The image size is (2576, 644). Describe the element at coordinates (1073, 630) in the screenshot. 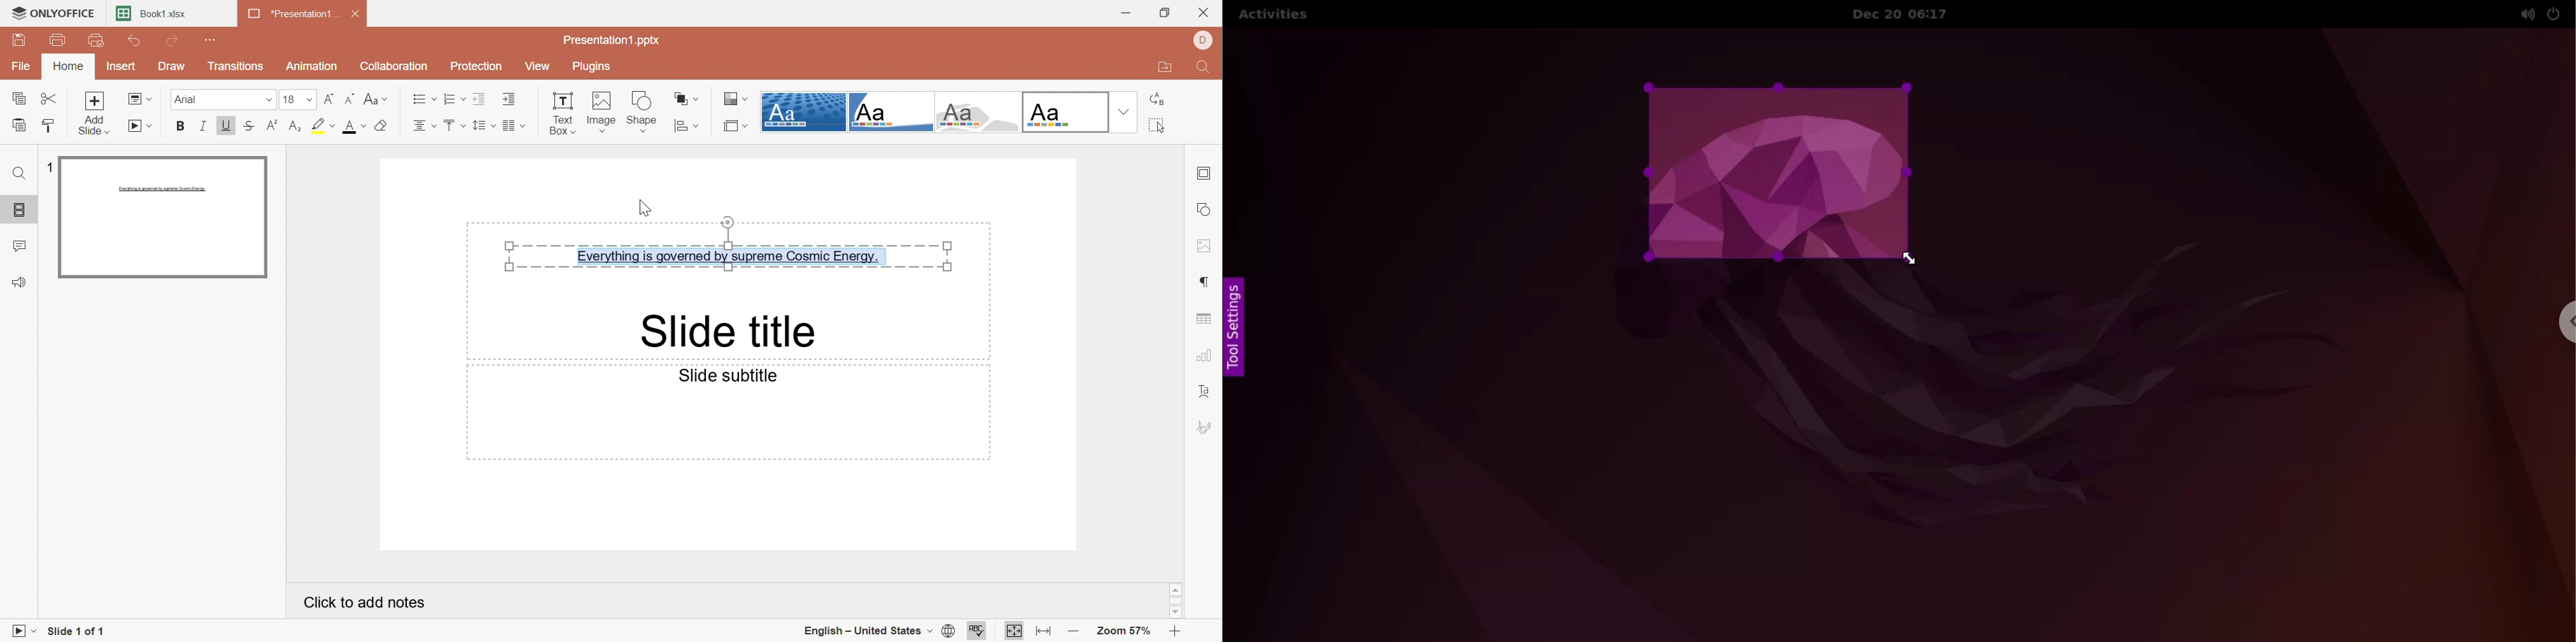

I see `Zoom out` at that location.